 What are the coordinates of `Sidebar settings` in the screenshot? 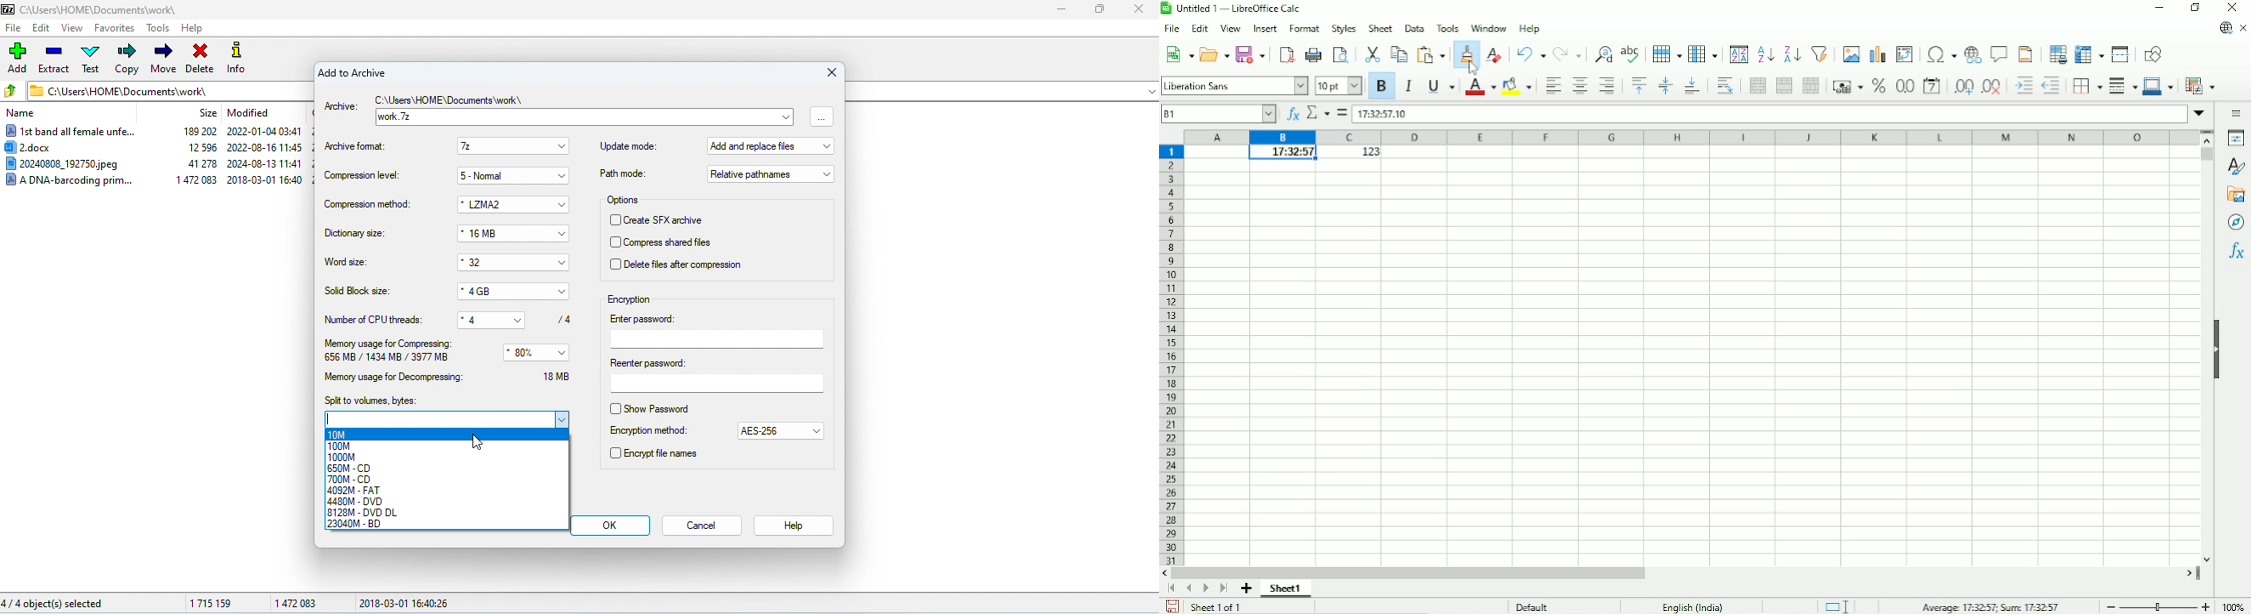 It's located at (2235, 114).